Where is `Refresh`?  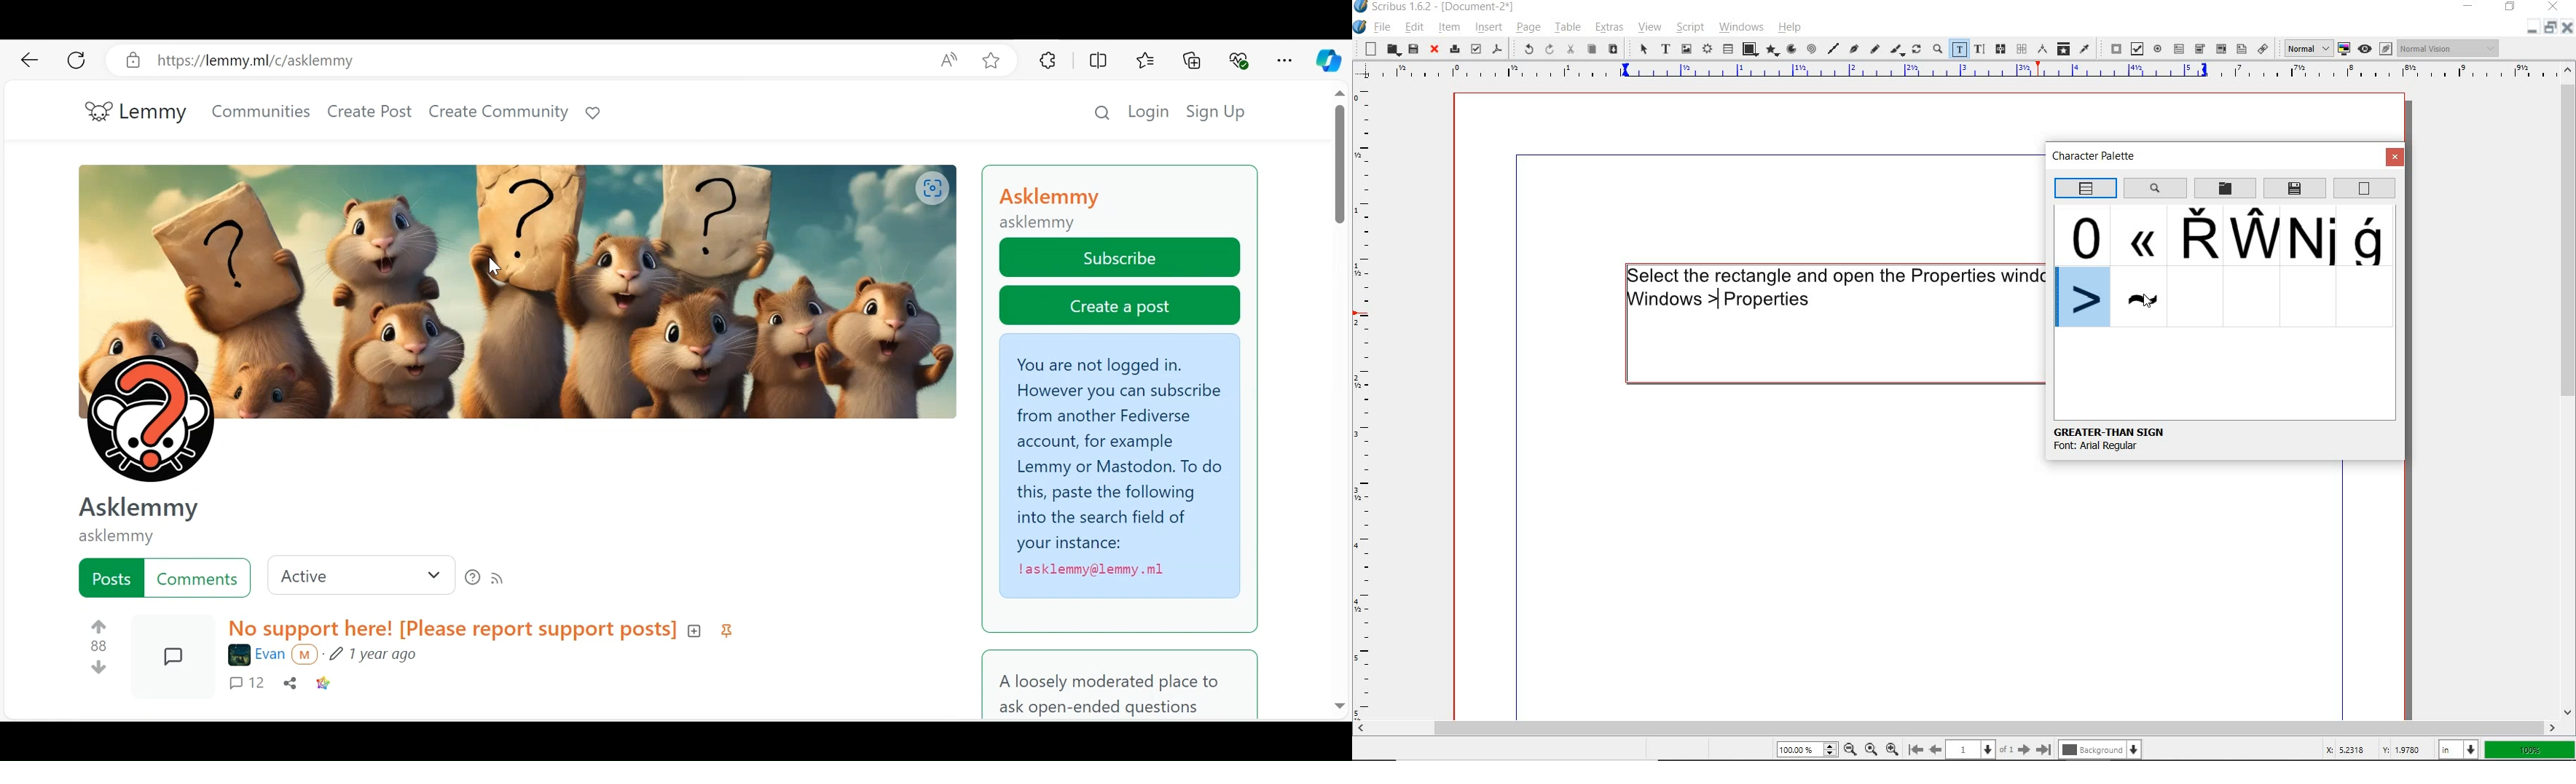 Refresh is located at coordinates (125, 61).